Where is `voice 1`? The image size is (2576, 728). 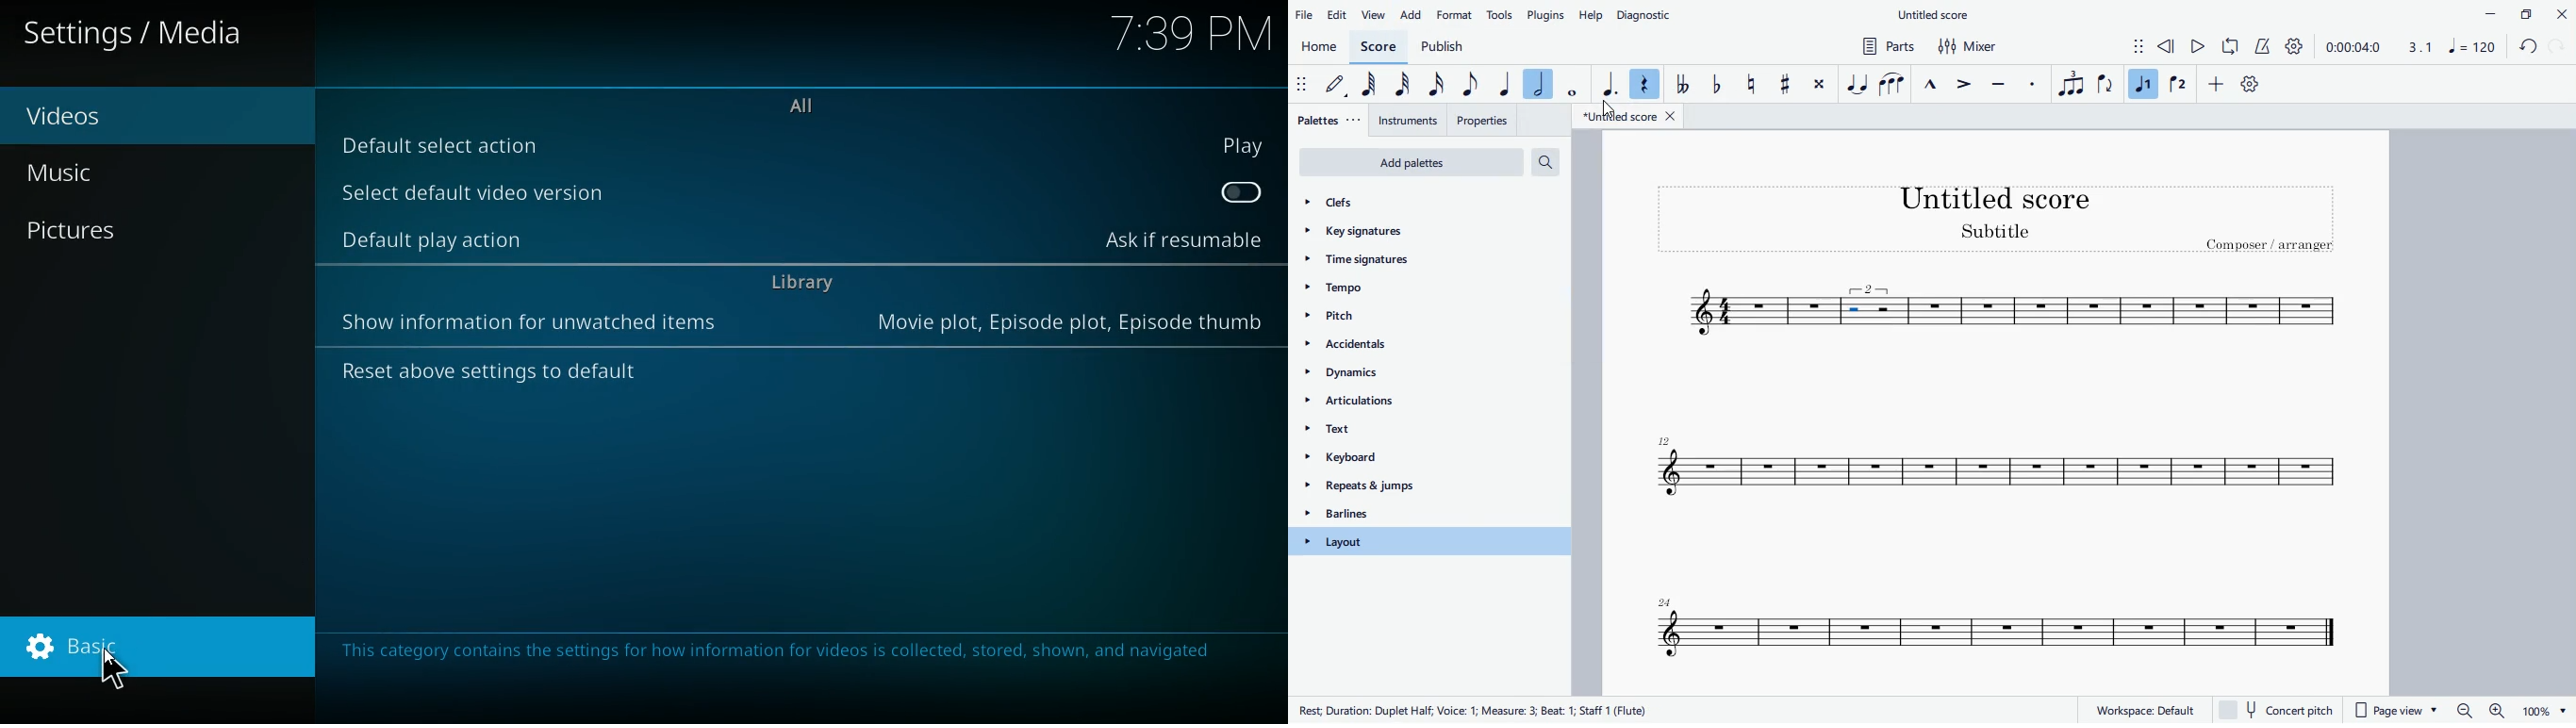 voice 1 is located at coordinates (2143, 83).